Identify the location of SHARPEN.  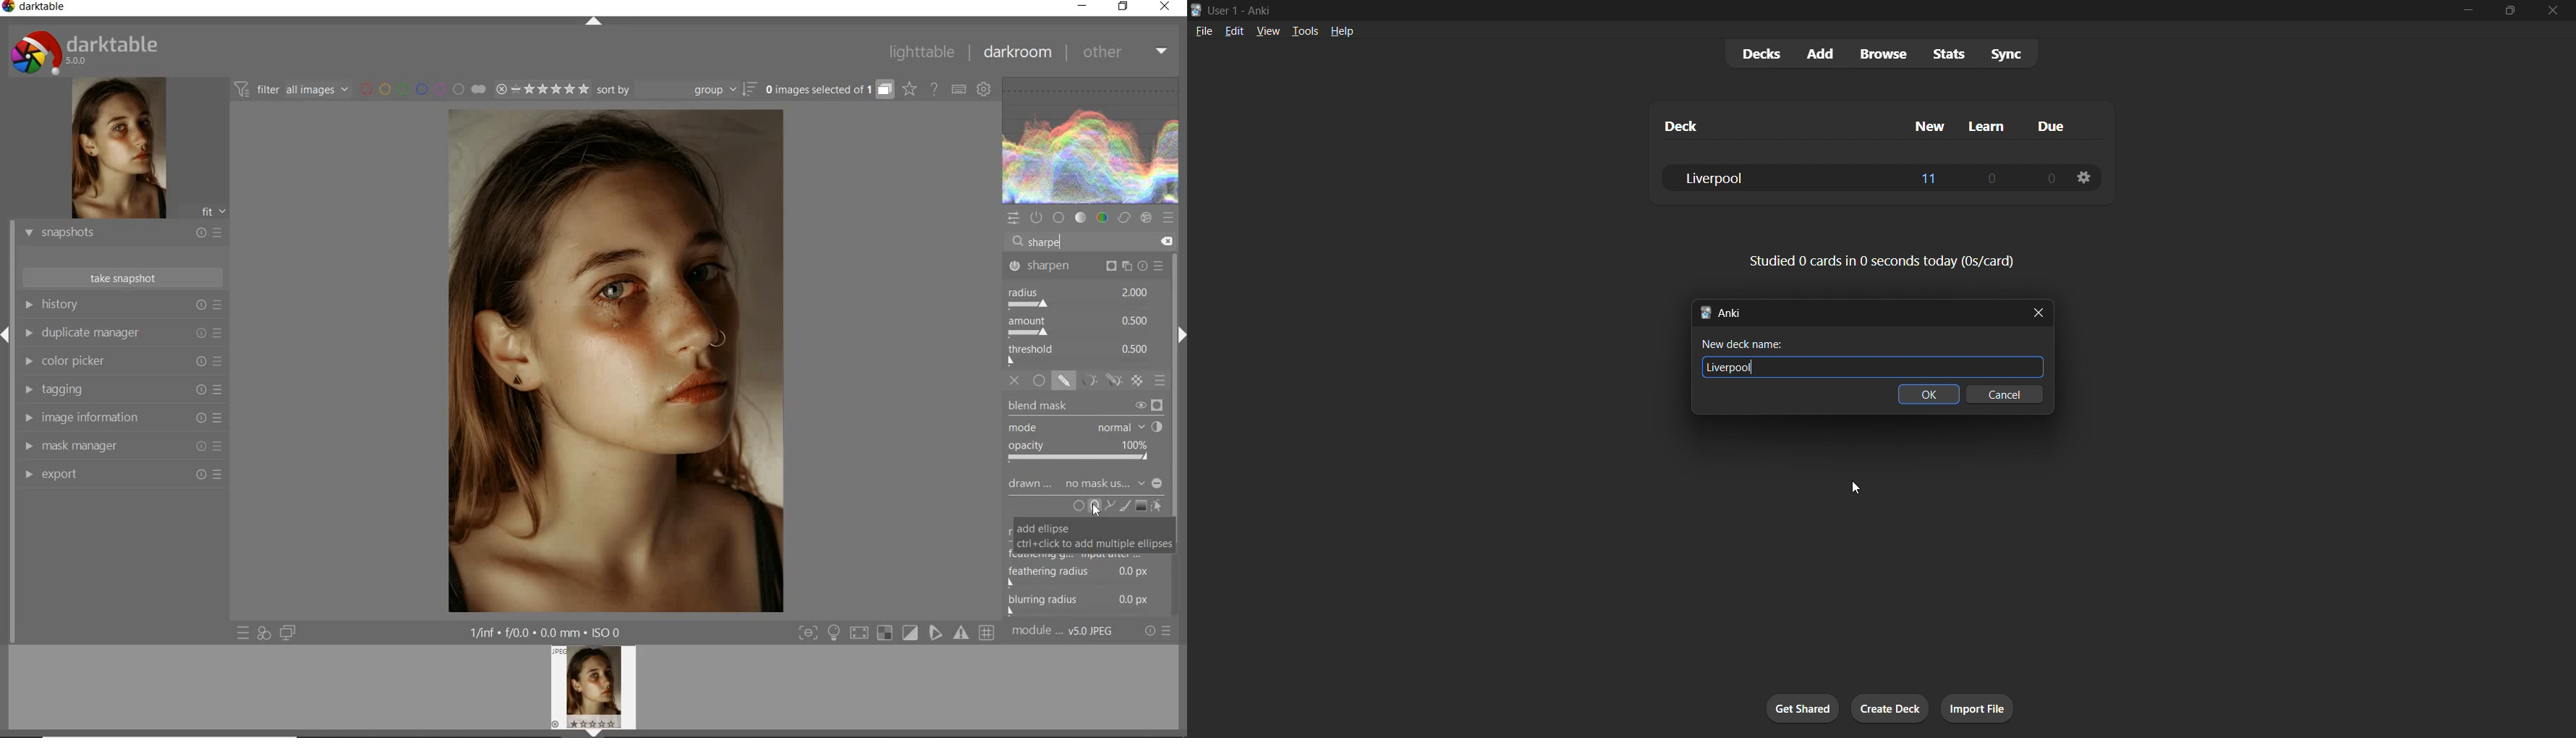
(1087, 267).